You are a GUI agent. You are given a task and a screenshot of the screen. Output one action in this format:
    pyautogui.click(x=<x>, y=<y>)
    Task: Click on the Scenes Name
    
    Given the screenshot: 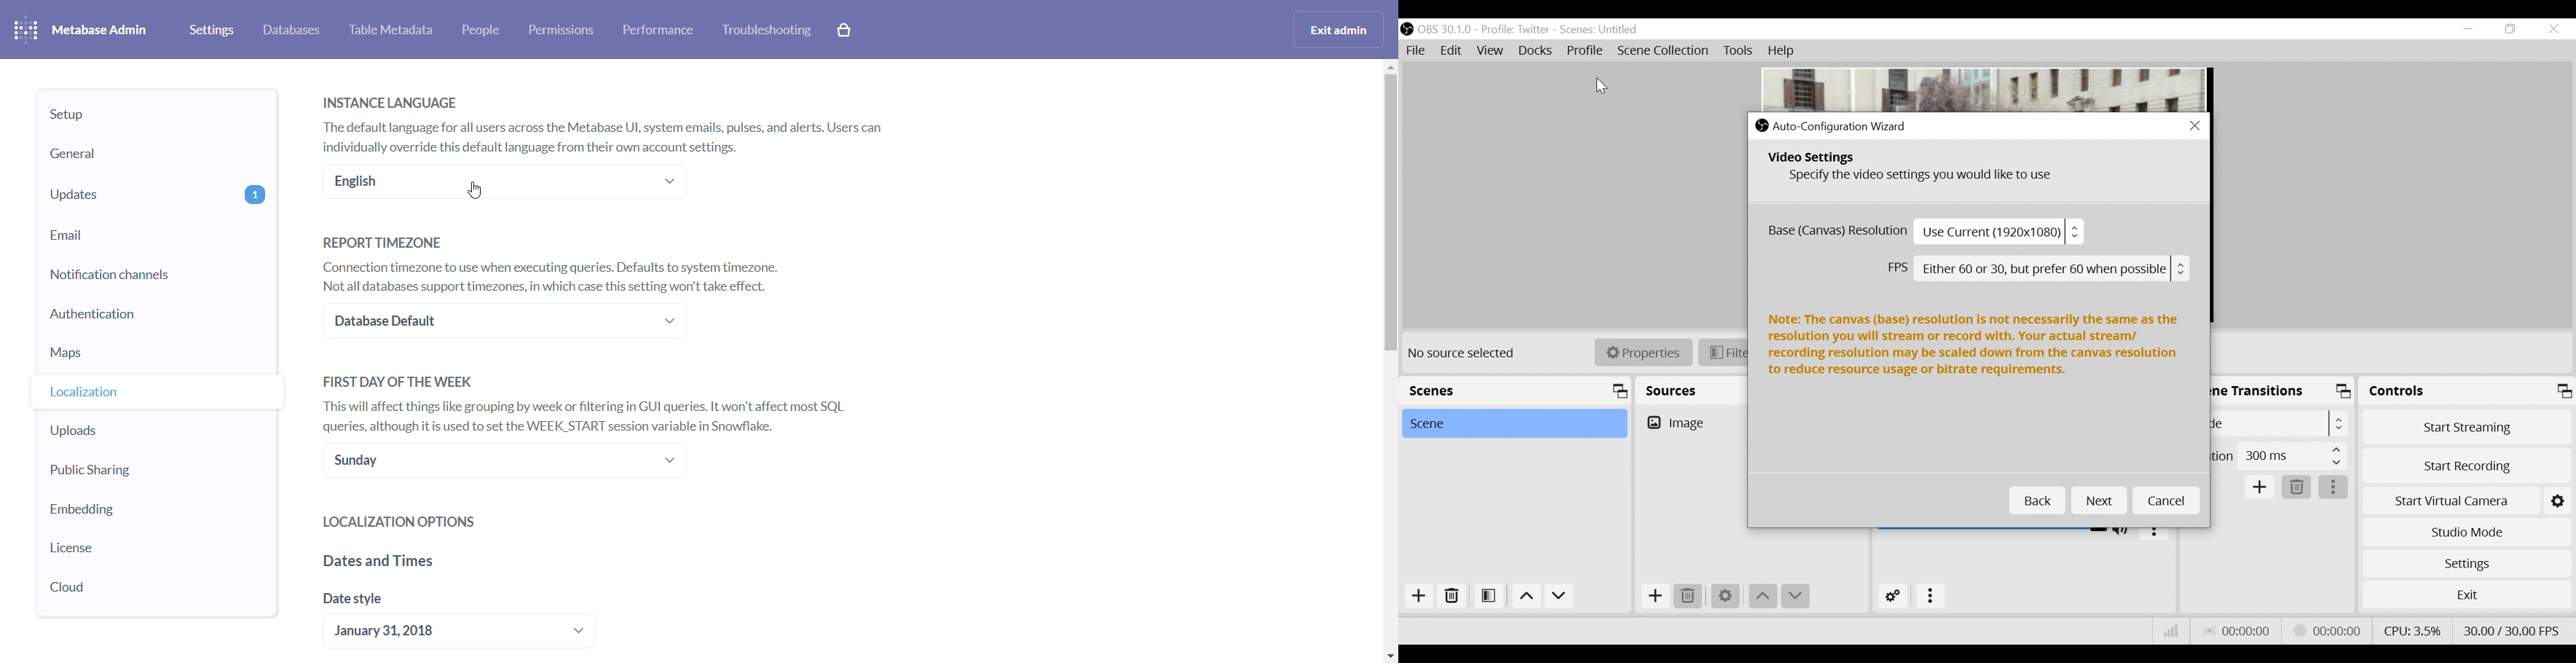 What is the action you would take?
    pyautogui.click(x=1616, y=29)
    